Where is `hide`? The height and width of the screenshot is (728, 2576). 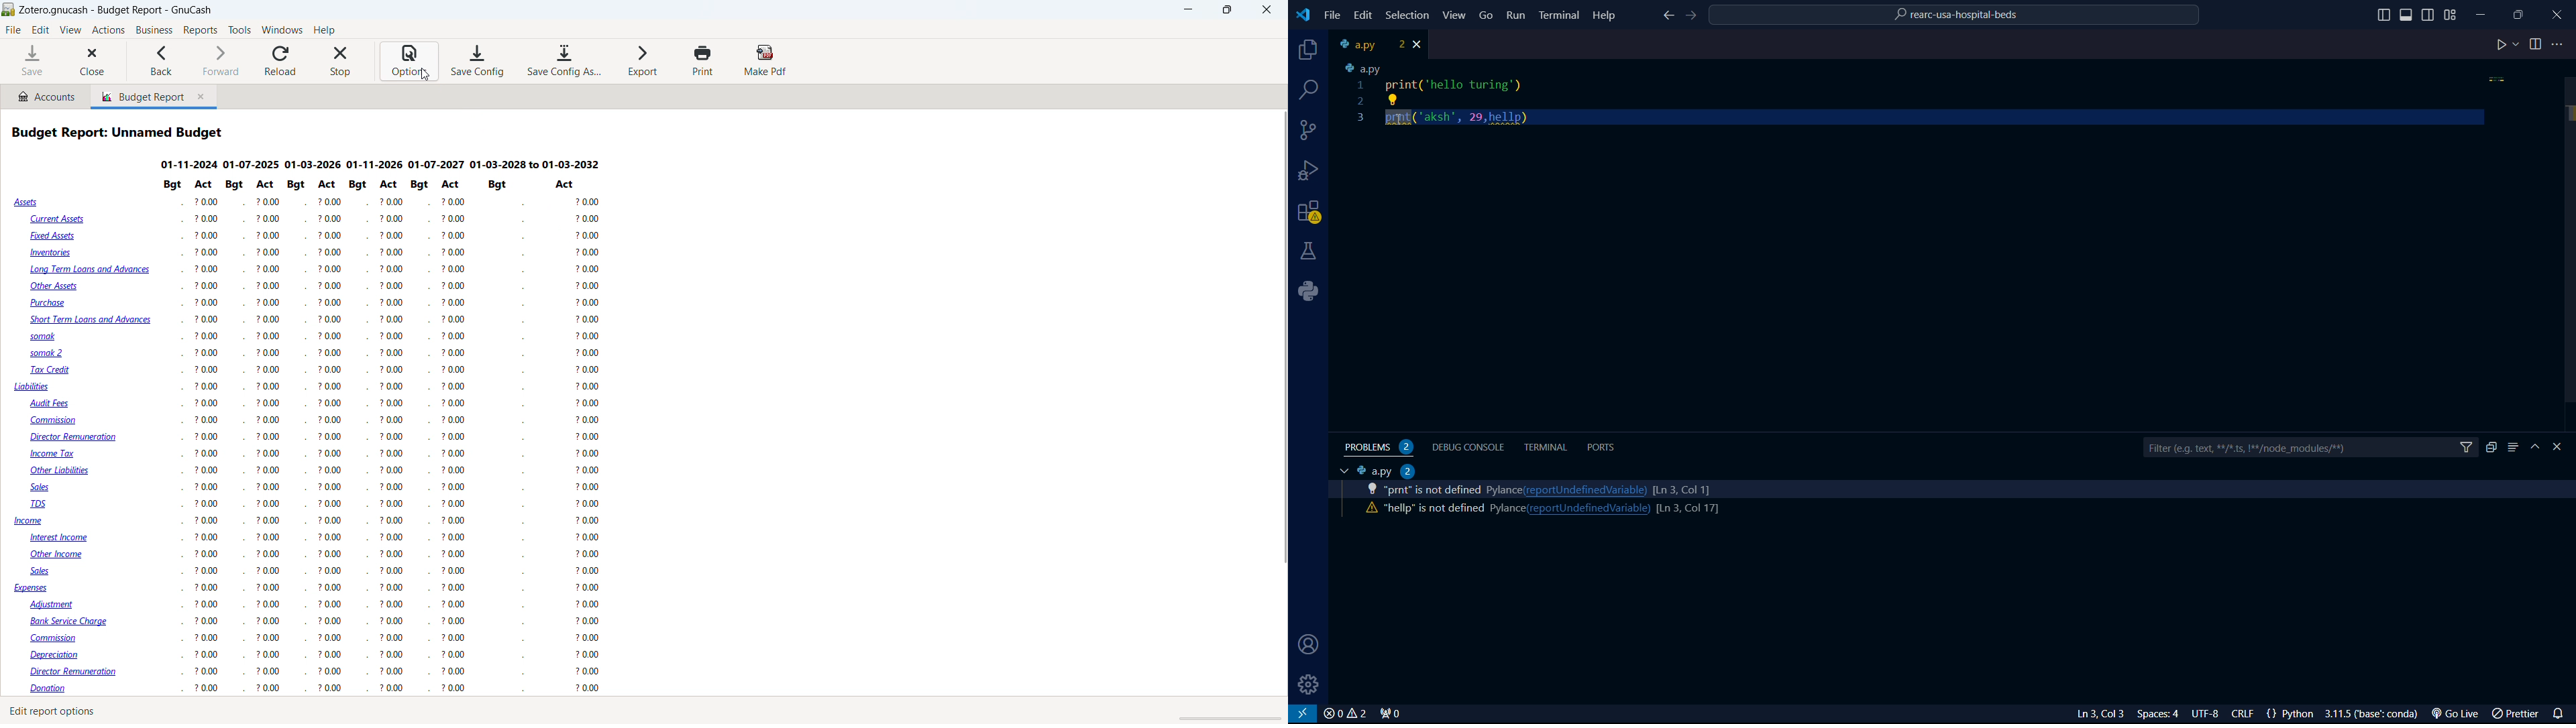
hide is located at coordinates (2537, 448).